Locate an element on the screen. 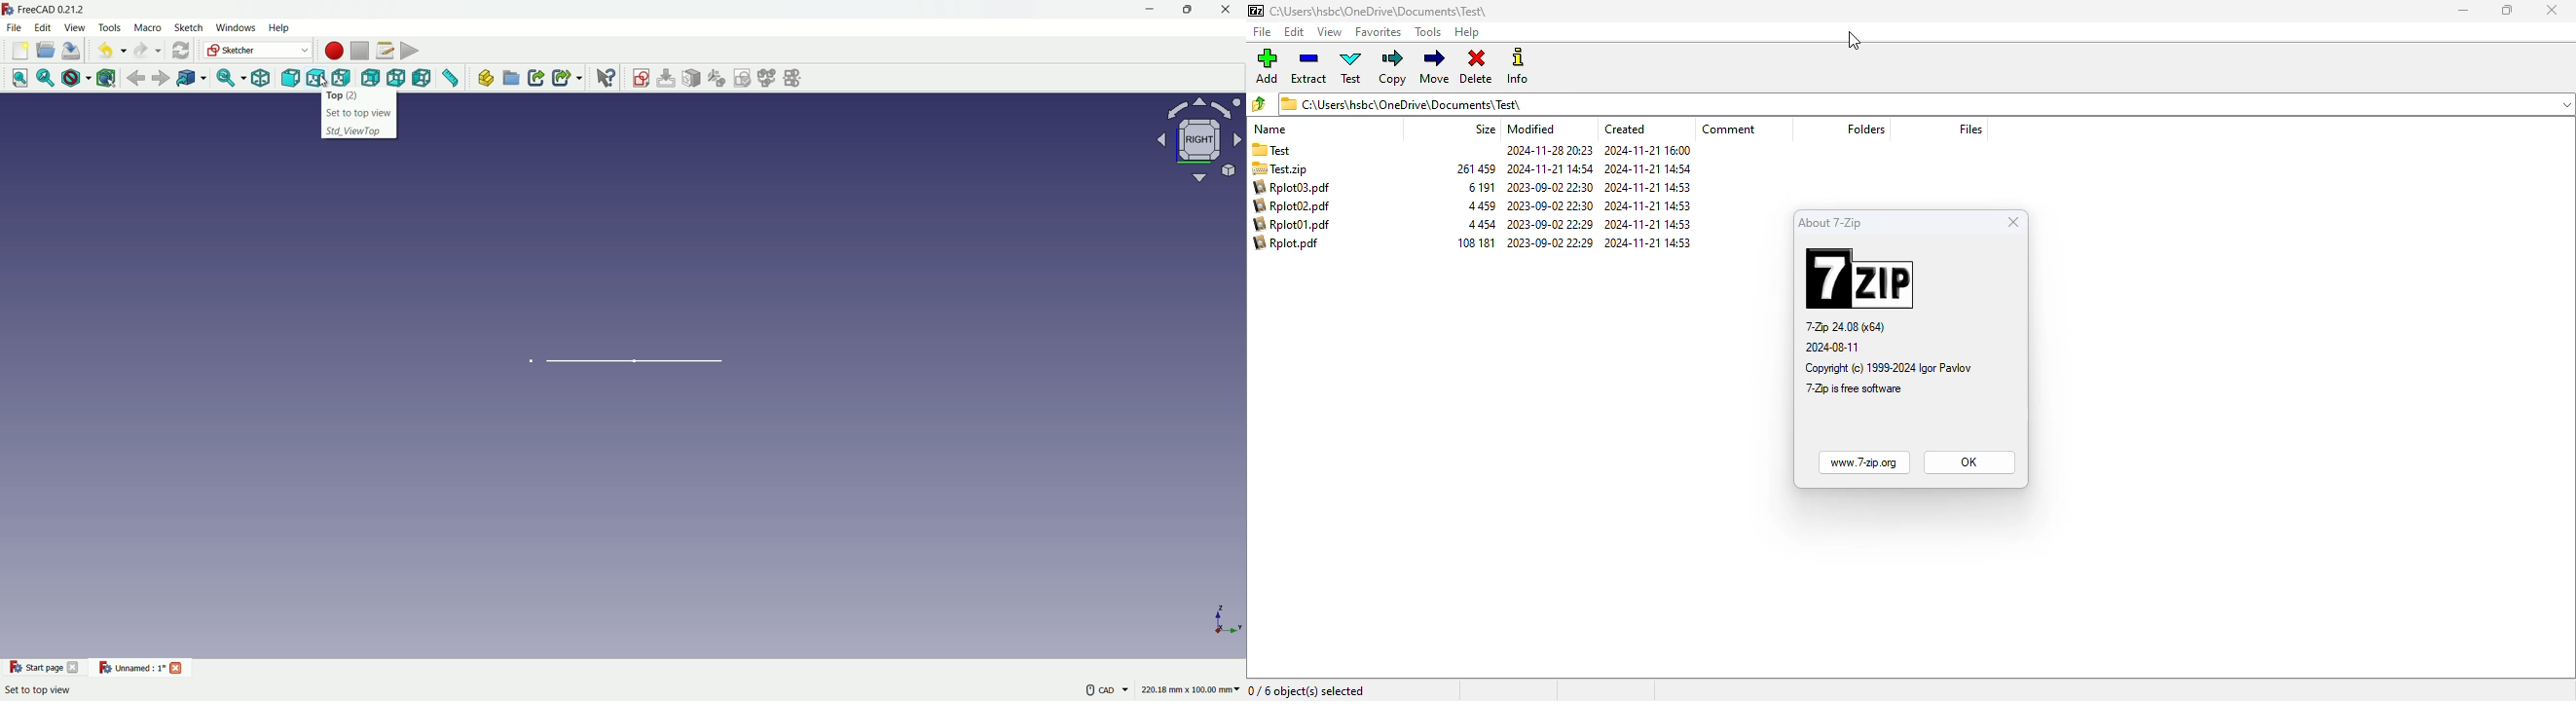 This screenshot has width=2576, height=728. back is located at coordinates (136, 77).